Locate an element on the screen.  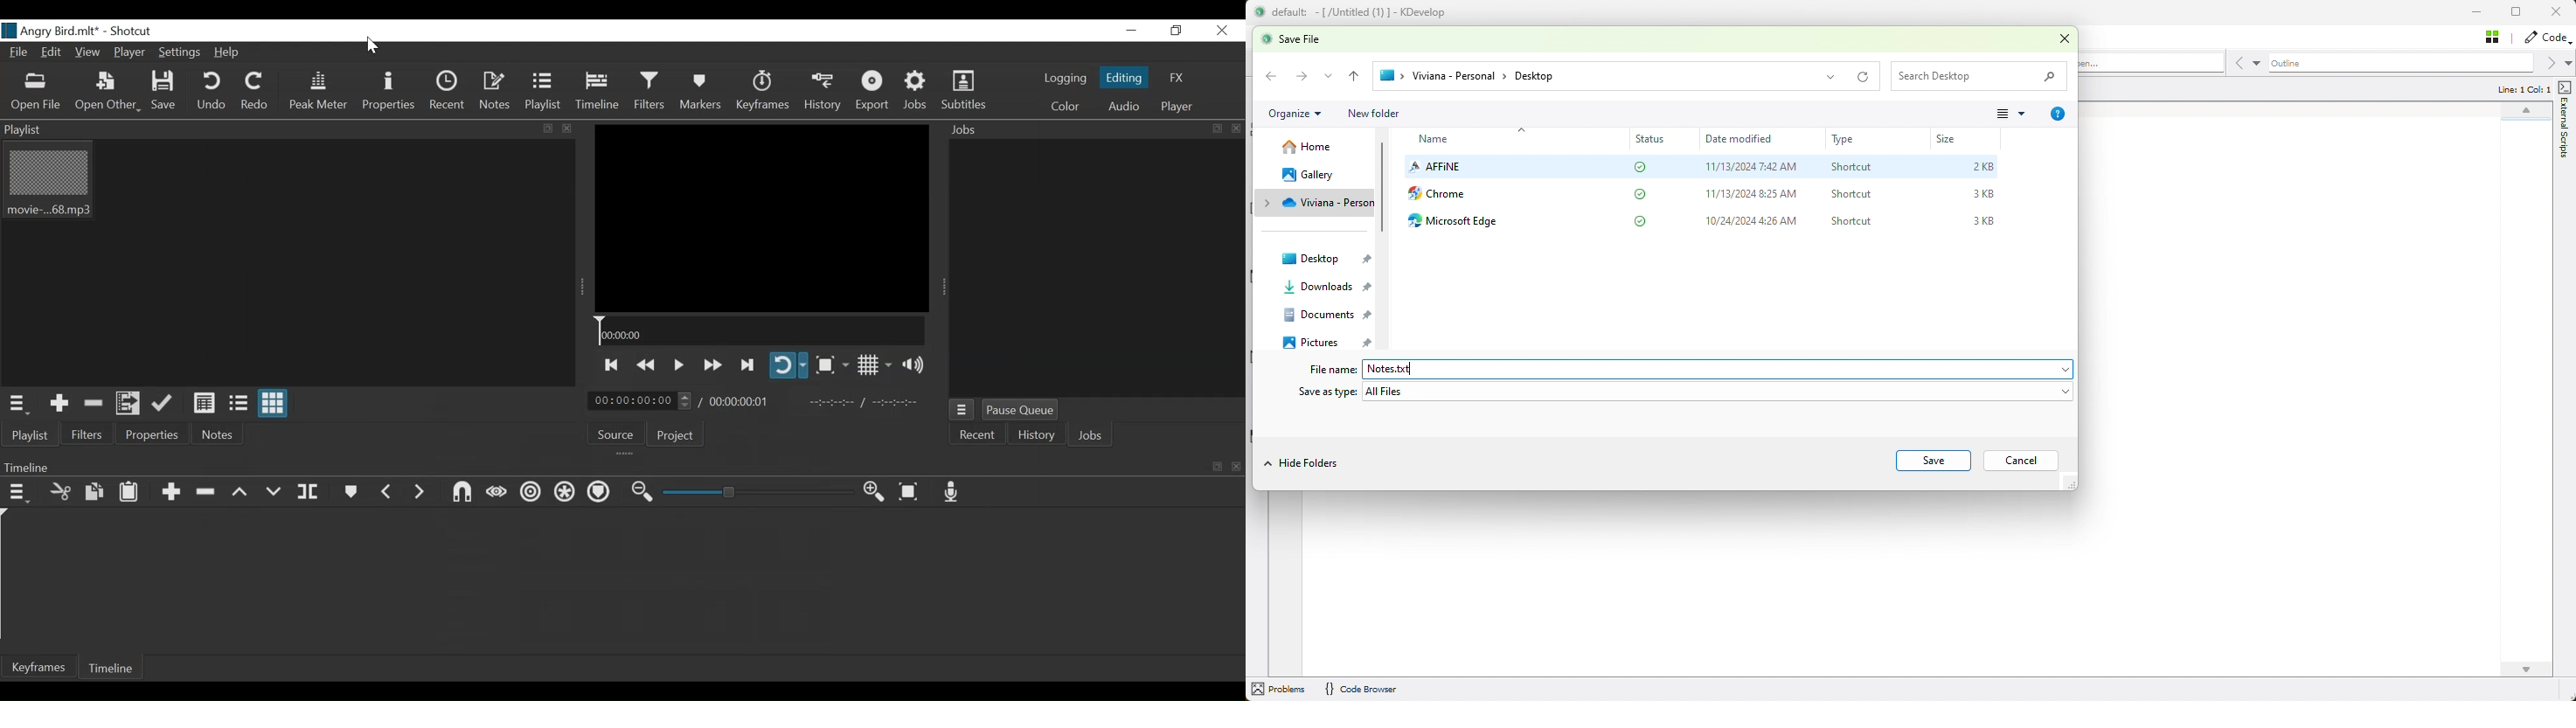
Zoom to fit is located at coordinates (911, 491).